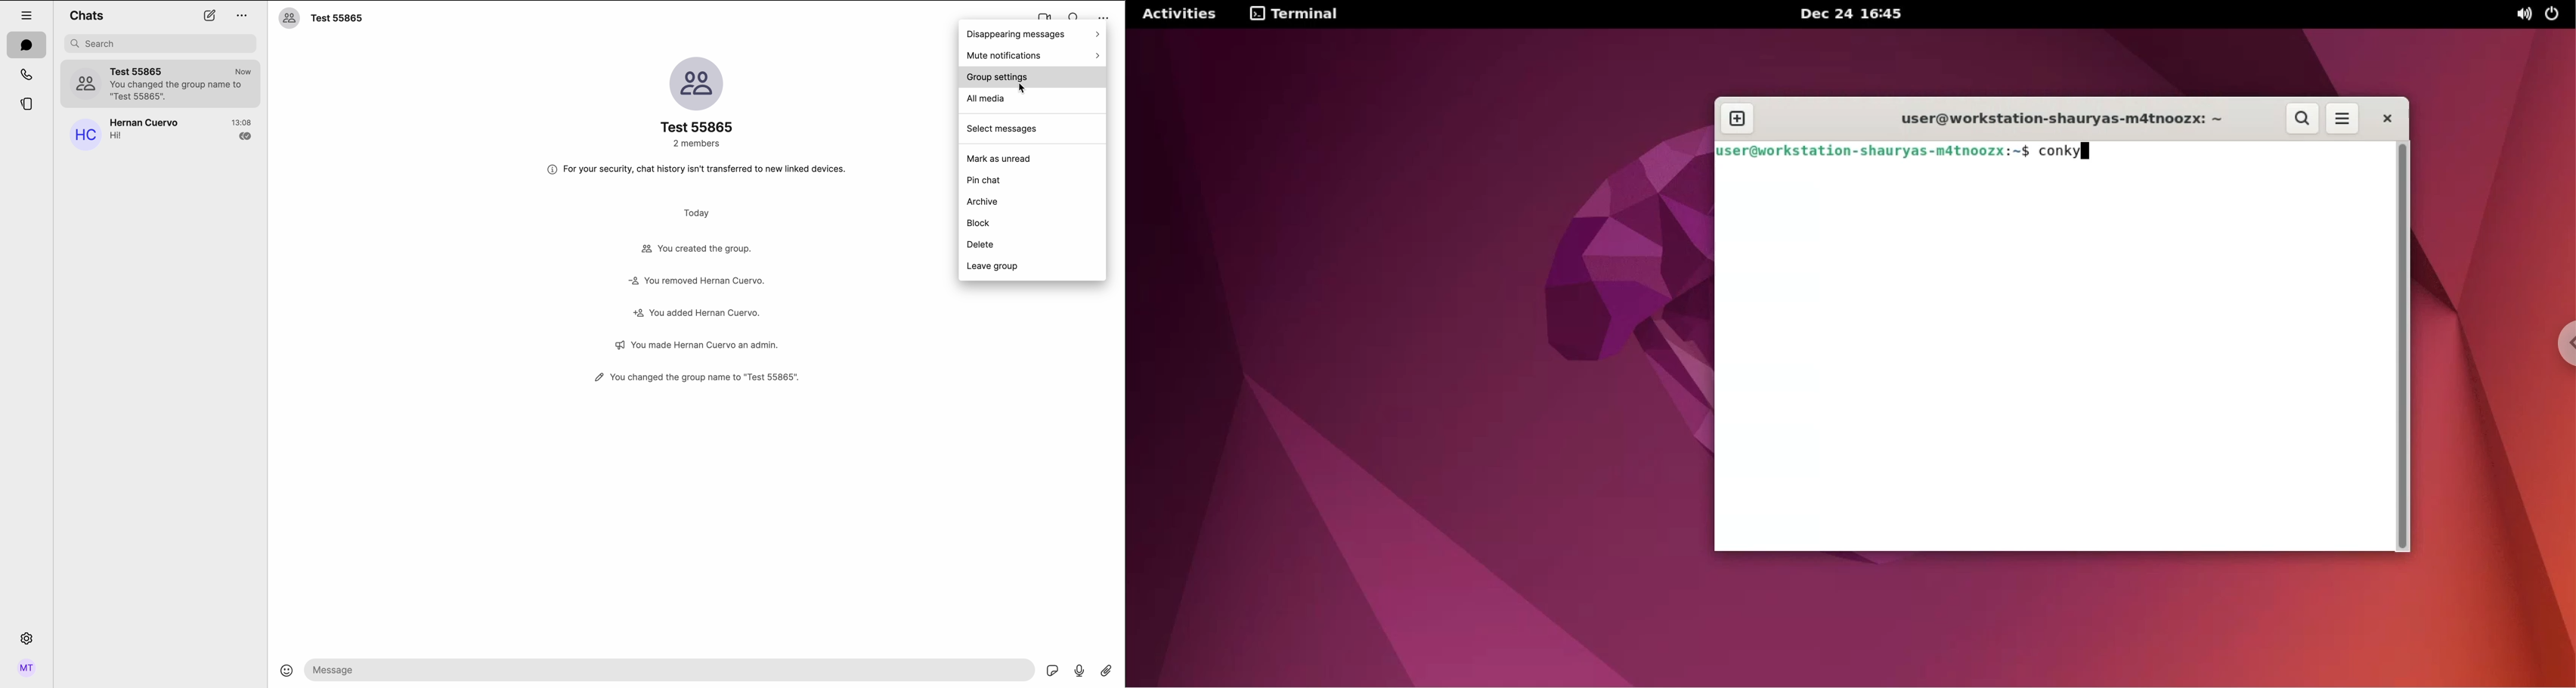 The height and width of the screenshot is (700, 2576). Describe the element at coordinates (290, 18) in the screenshot. I see `profile picture` at that location.